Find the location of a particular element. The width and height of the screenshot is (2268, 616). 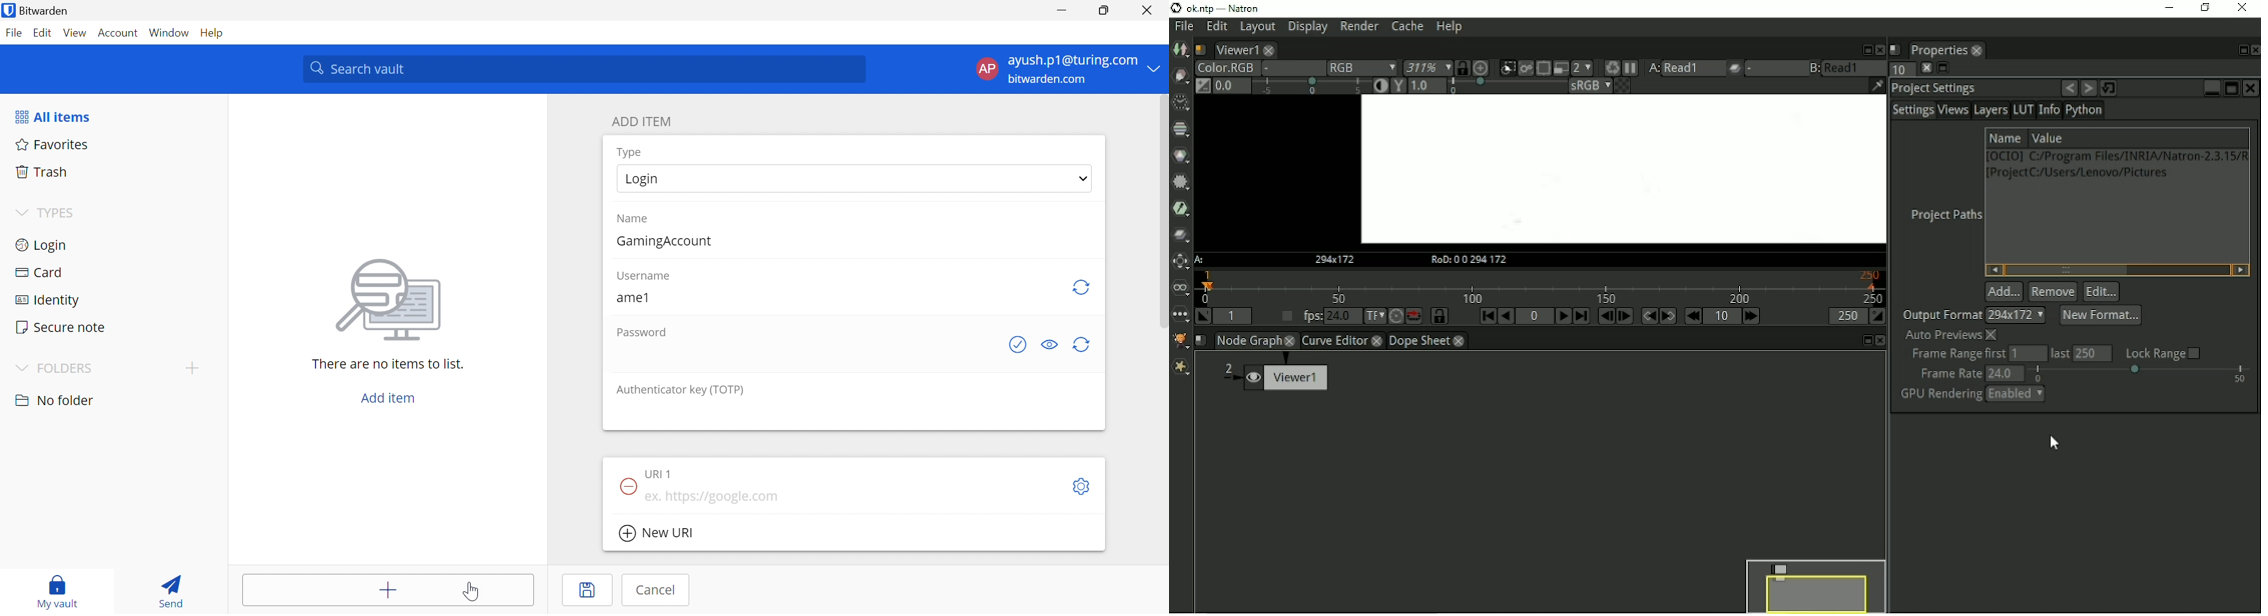

Toggle visibility is located at coordinates (1053, 344).